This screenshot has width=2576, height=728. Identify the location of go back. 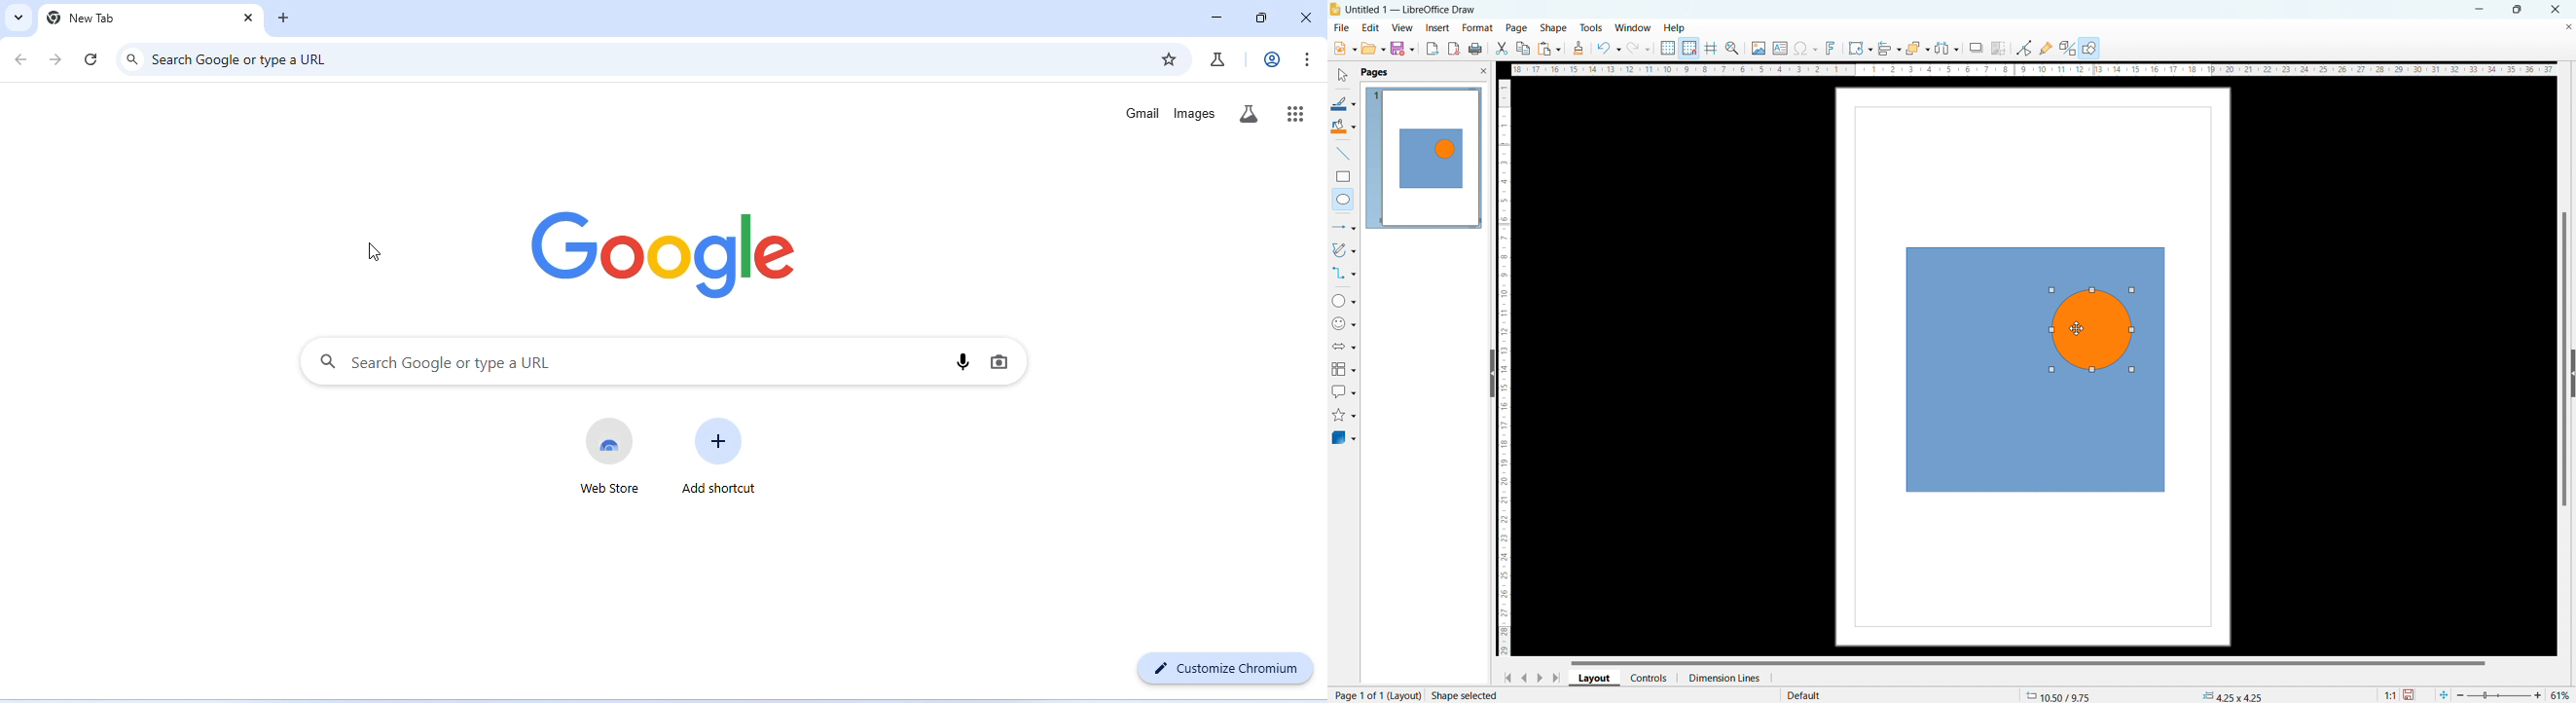
(24, 58).